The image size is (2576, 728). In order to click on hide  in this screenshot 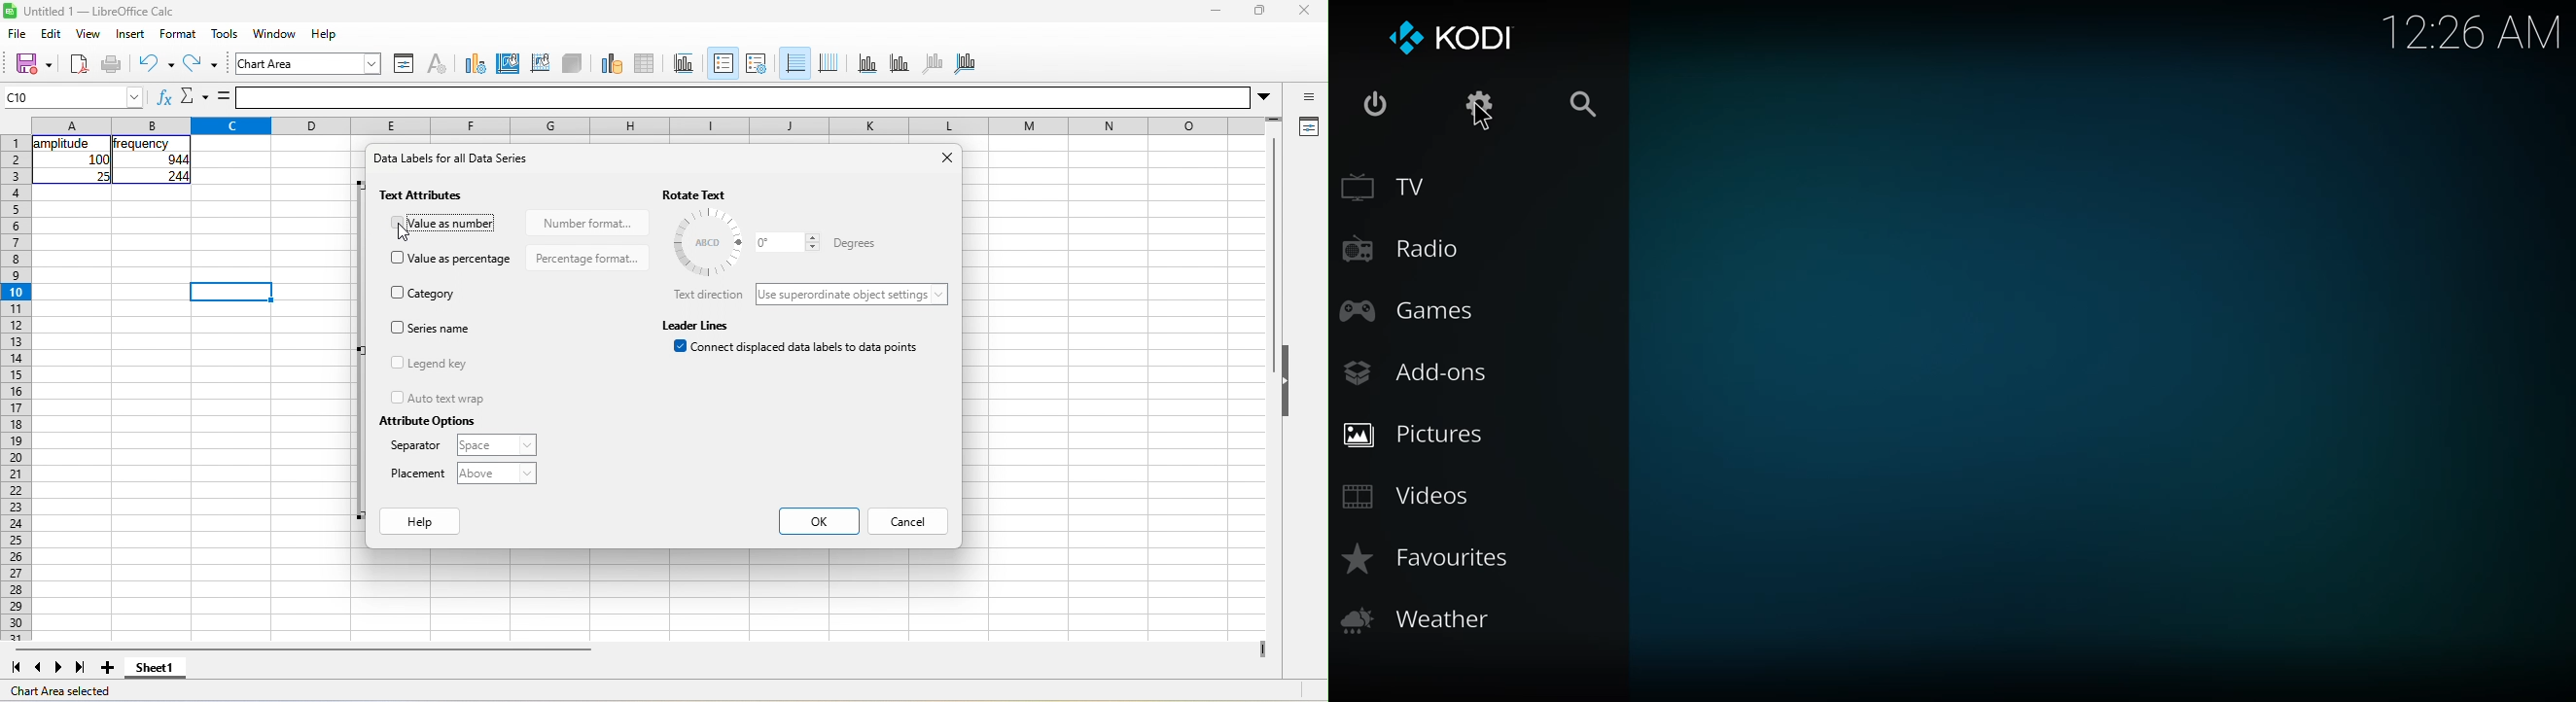, I will do `click(1288, 382)`.